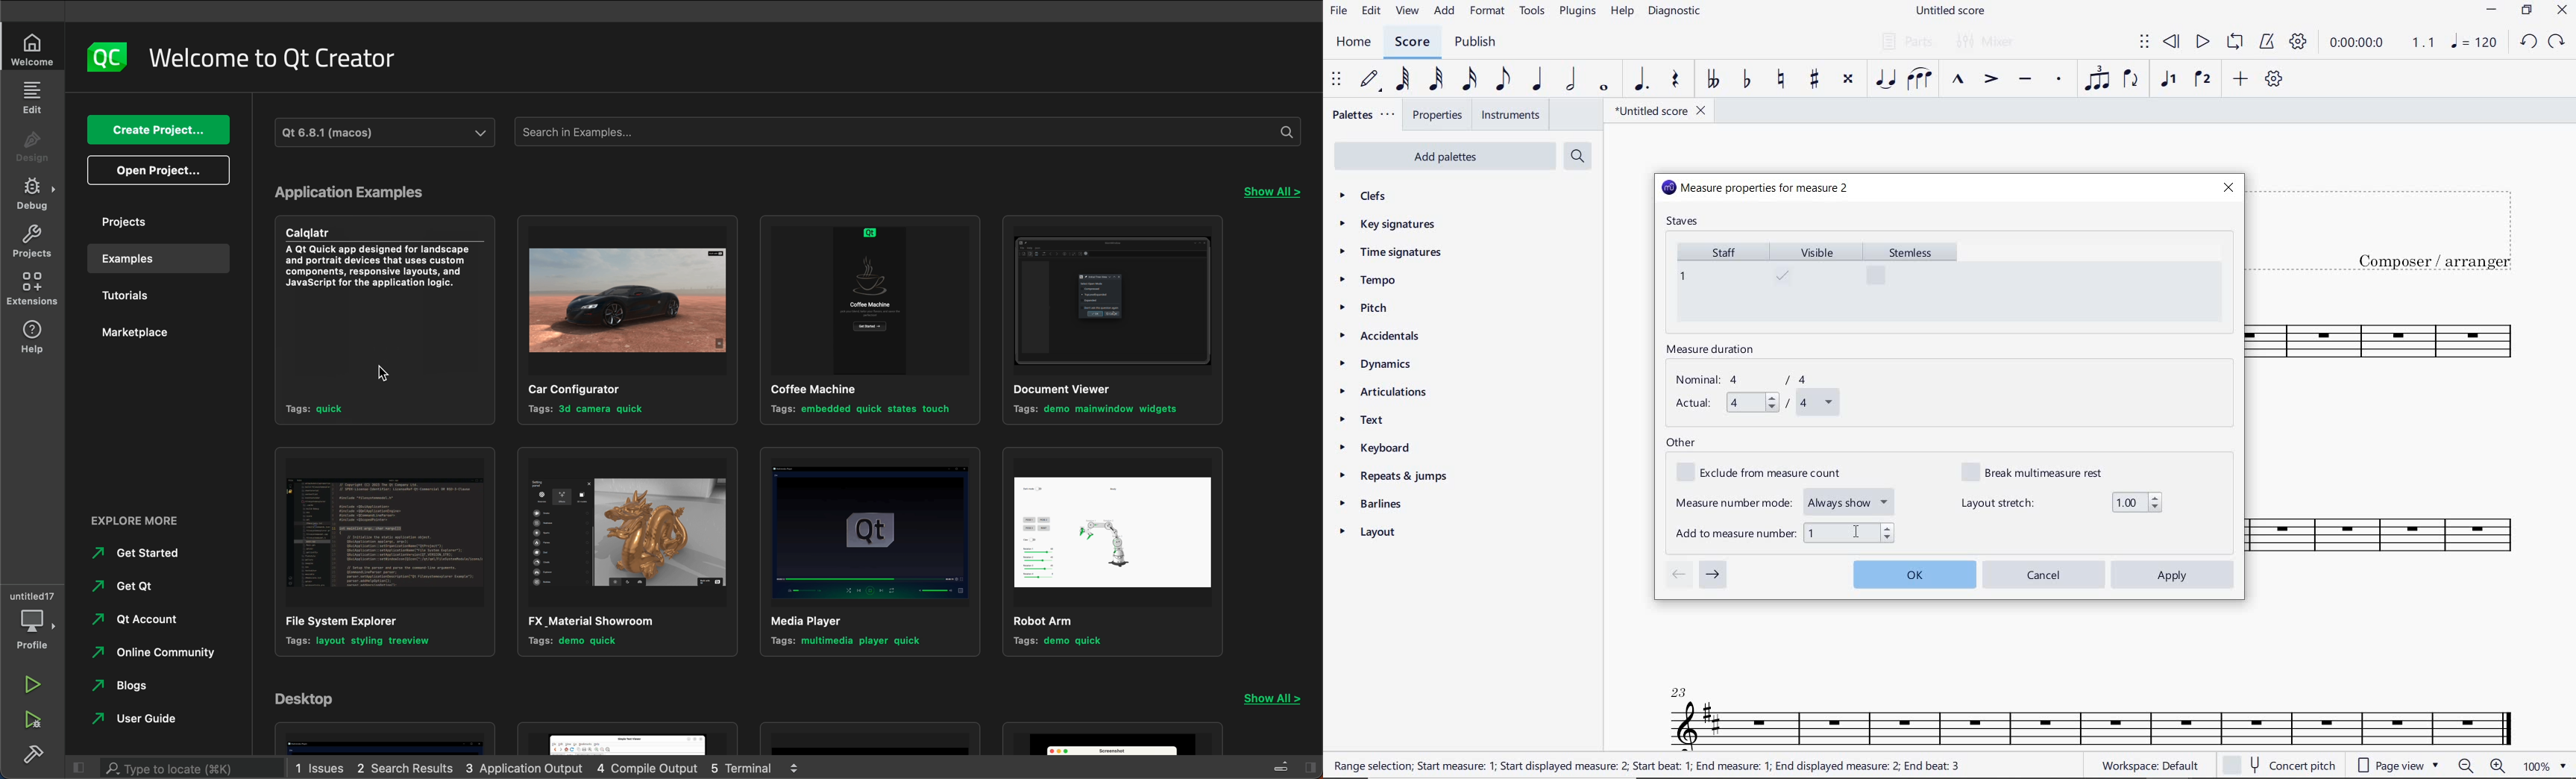 The width and height of the screenshot is (2576, 784). Describe the element at coordinates (31, 292) in the screenshot. I see `extensions` at that location.